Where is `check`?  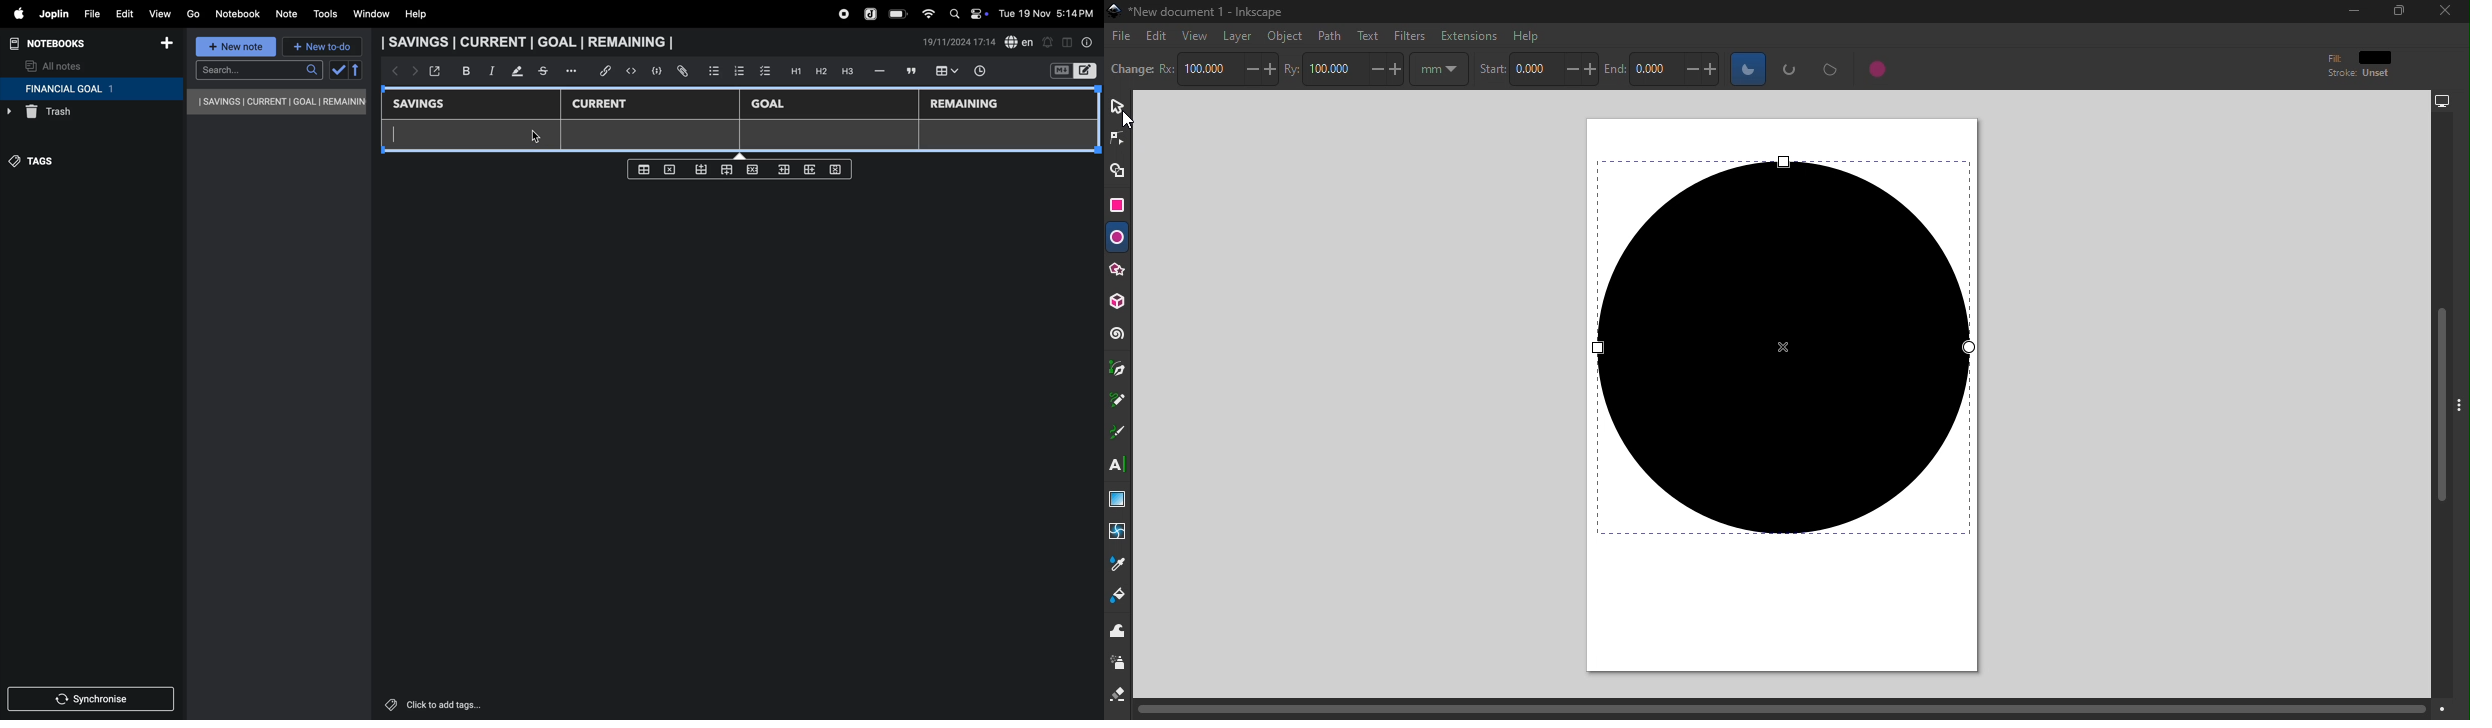 check is located at coordinates (337, 70).